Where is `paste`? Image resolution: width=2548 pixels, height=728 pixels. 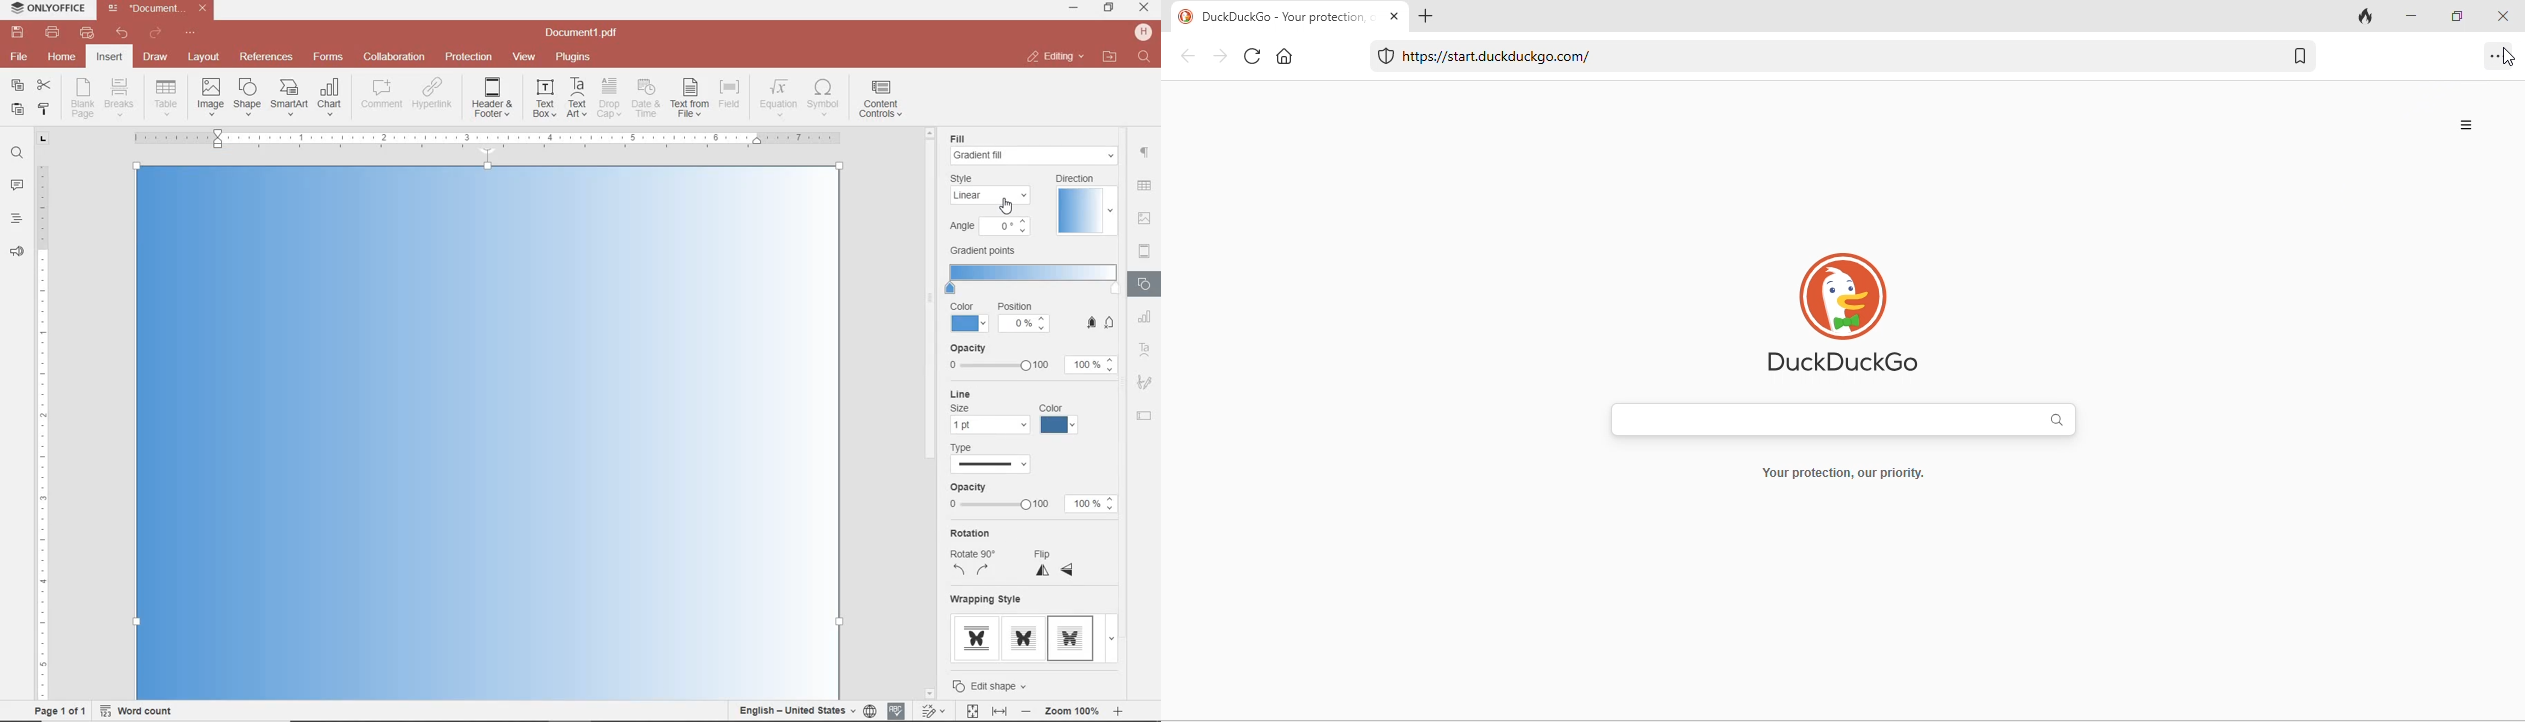 paste is located at coordinates (16, 109).